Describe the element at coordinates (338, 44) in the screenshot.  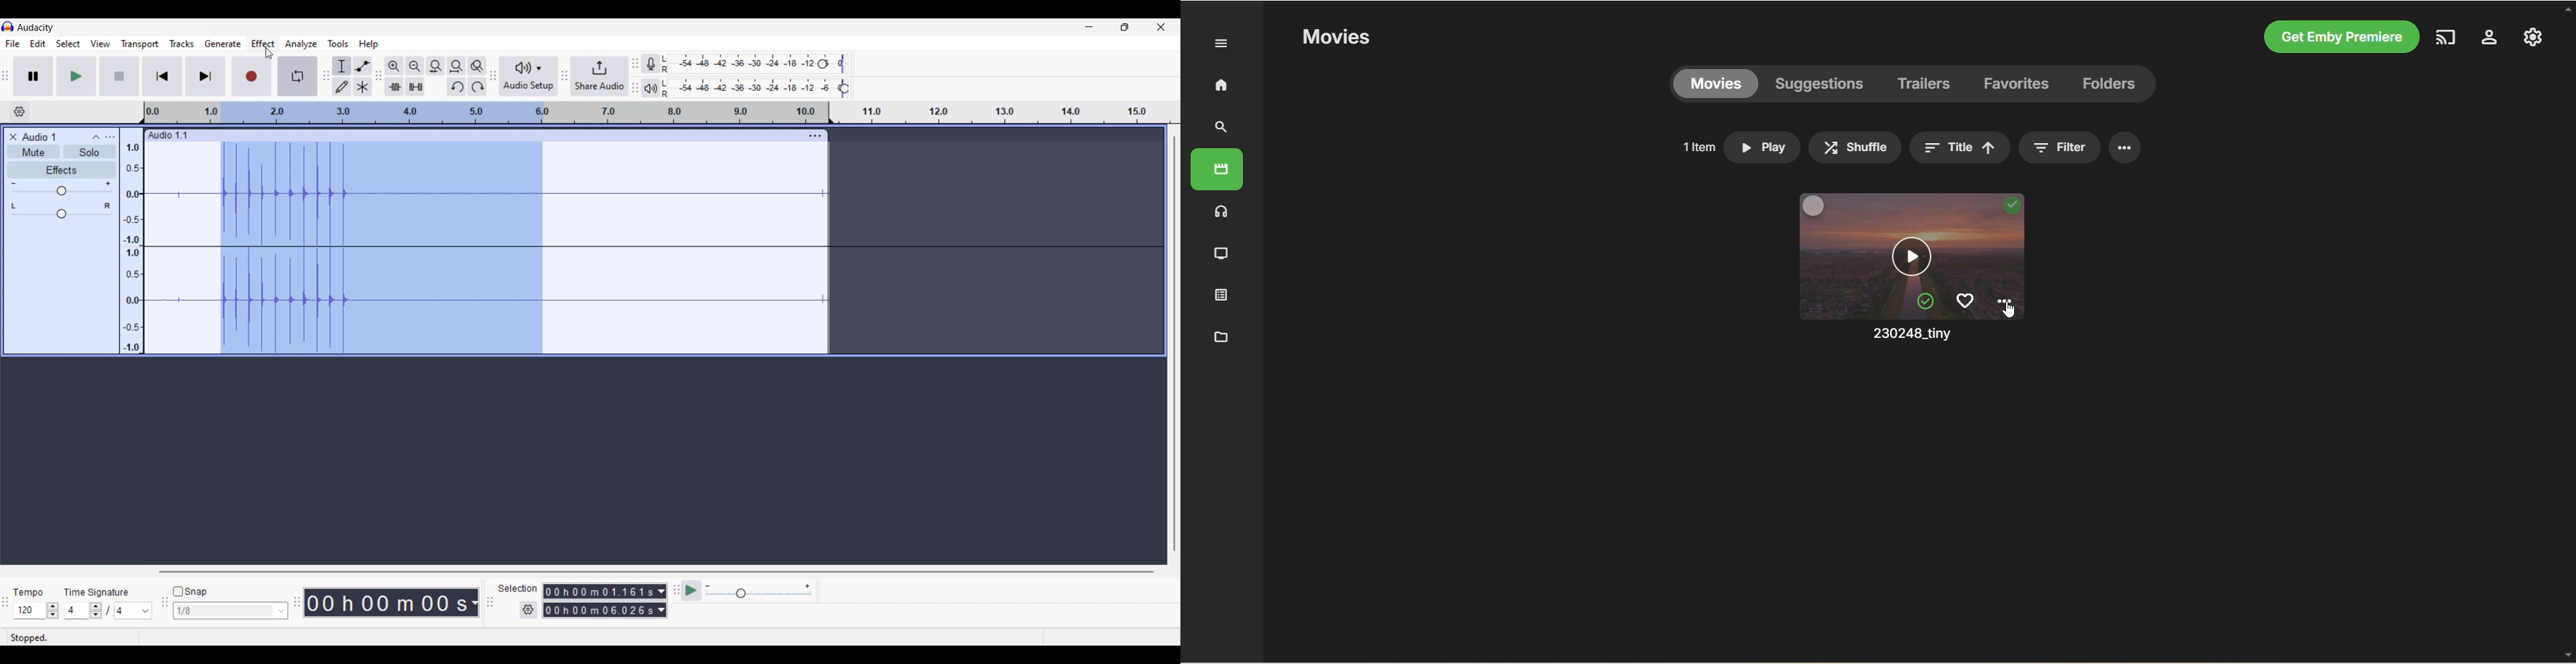
I see `Tools menu` at that location.